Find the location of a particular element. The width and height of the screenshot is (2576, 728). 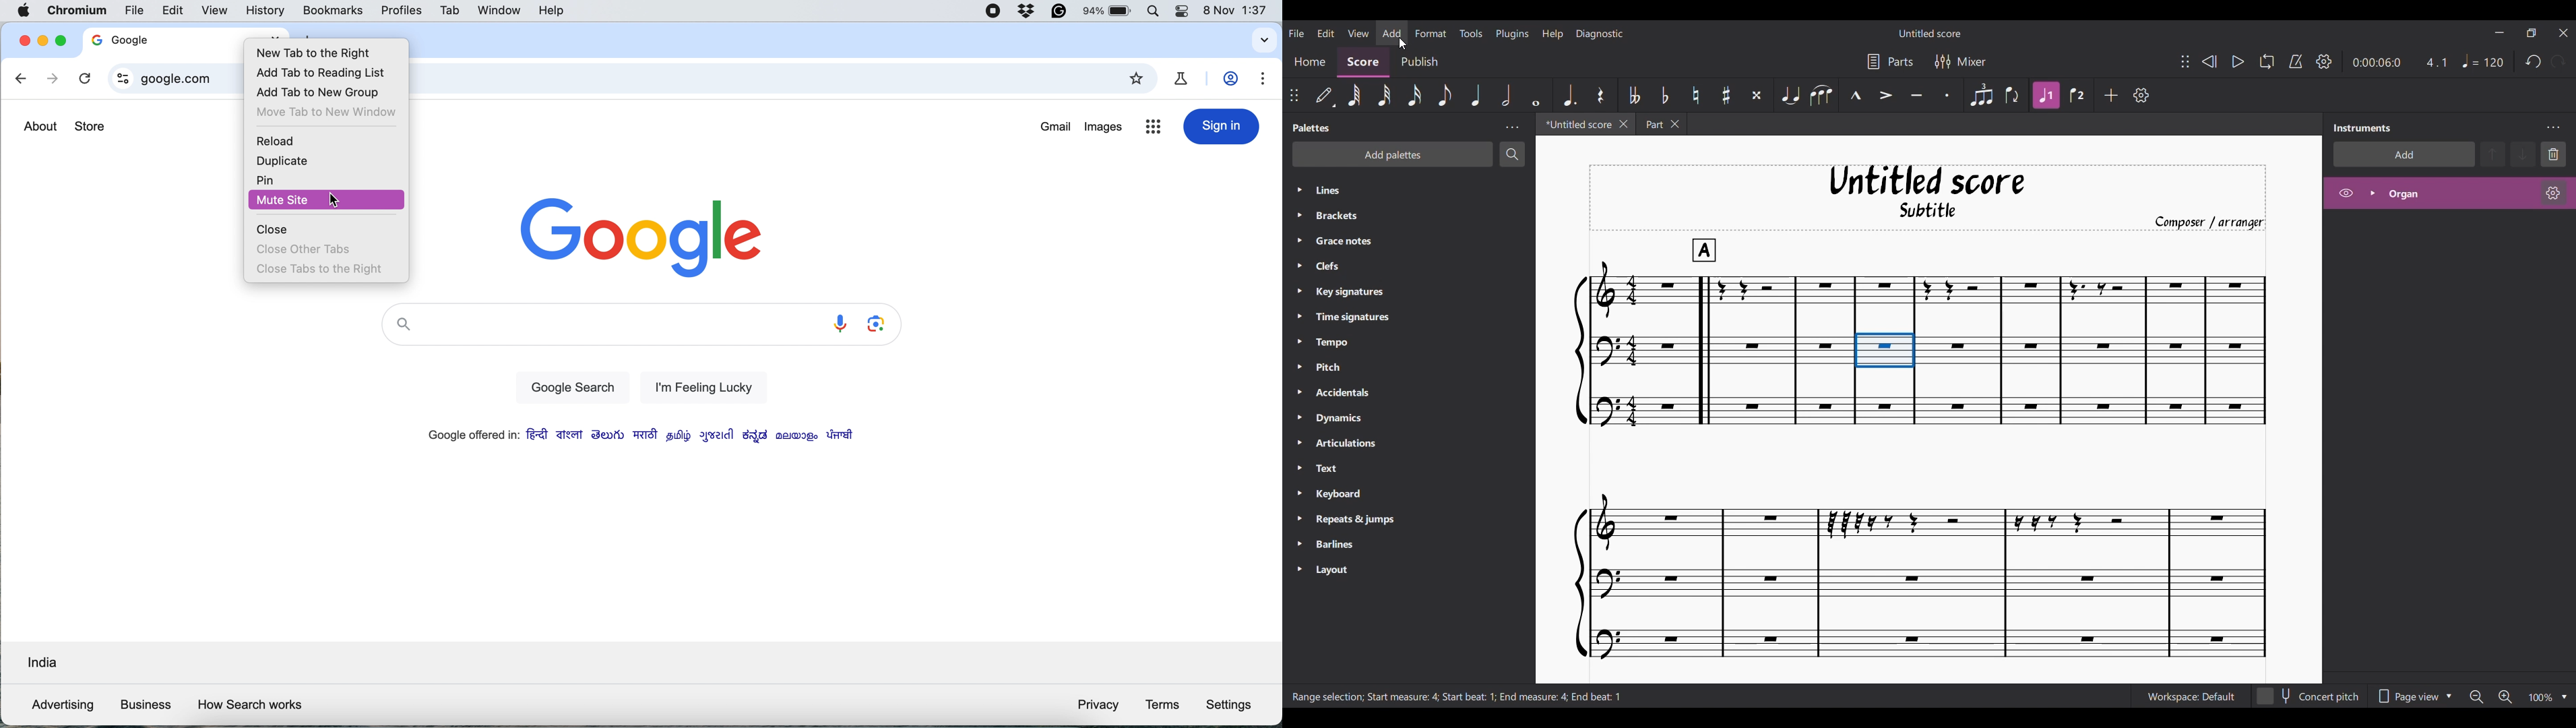

bookmarks is located at coordinates (333, 10).